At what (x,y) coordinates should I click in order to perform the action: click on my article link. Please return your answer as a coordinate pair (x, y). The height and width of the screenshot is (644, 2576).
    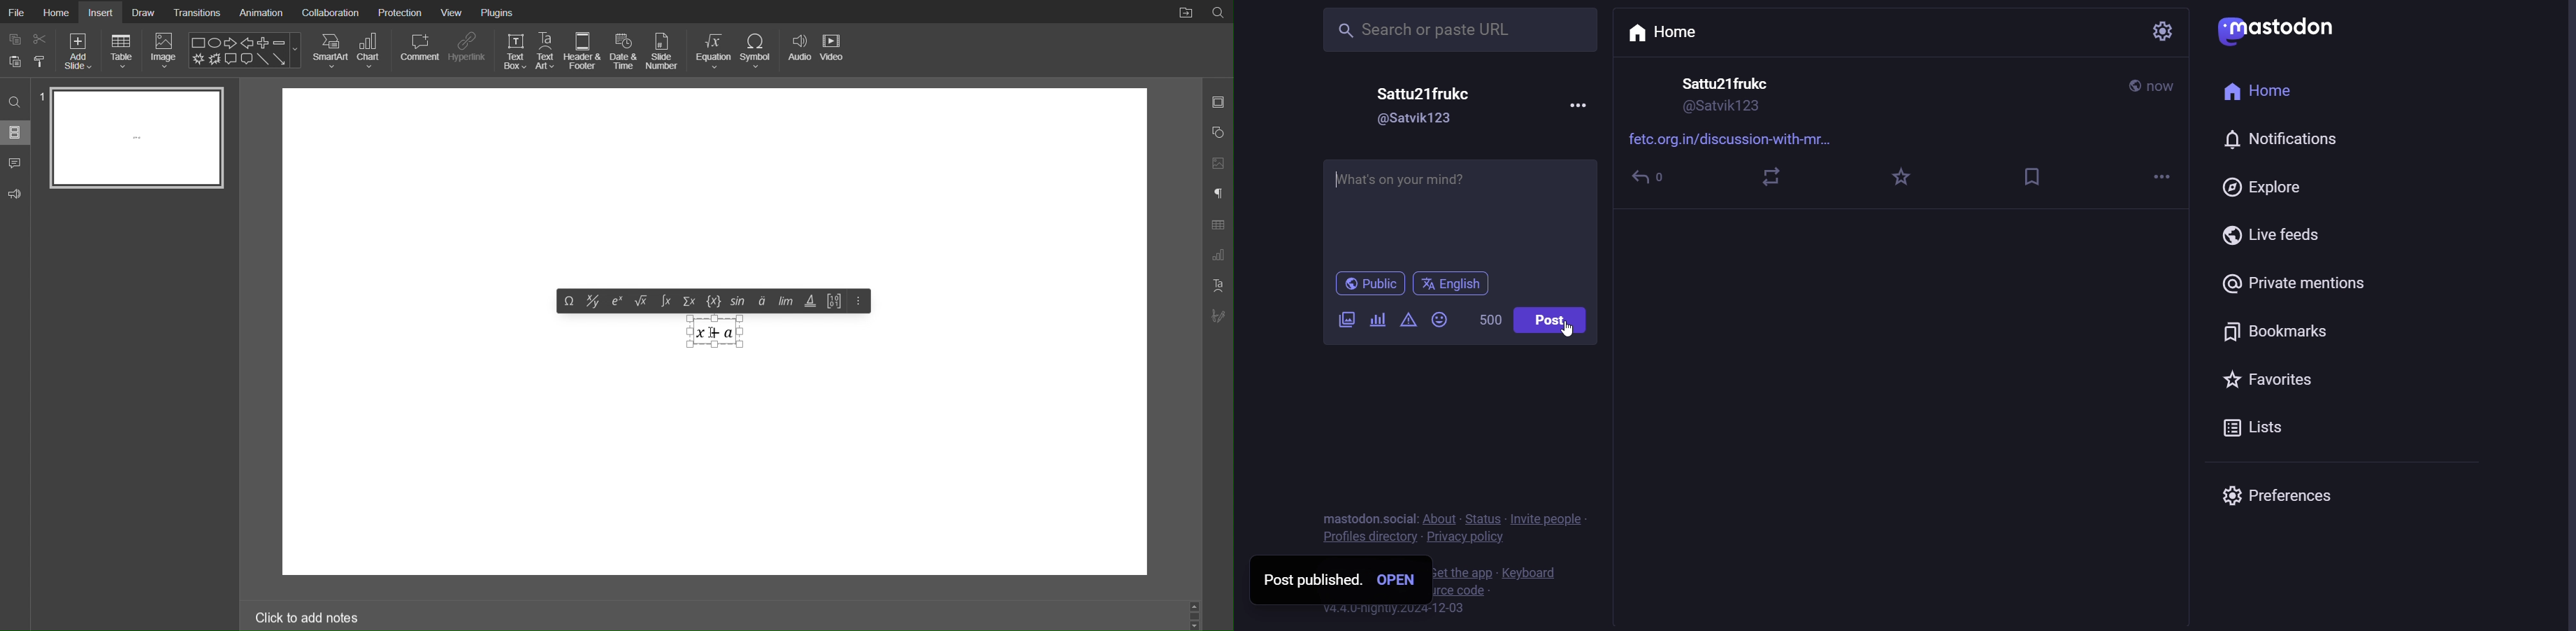
    Looking at the image, I should click on (1460, 212).